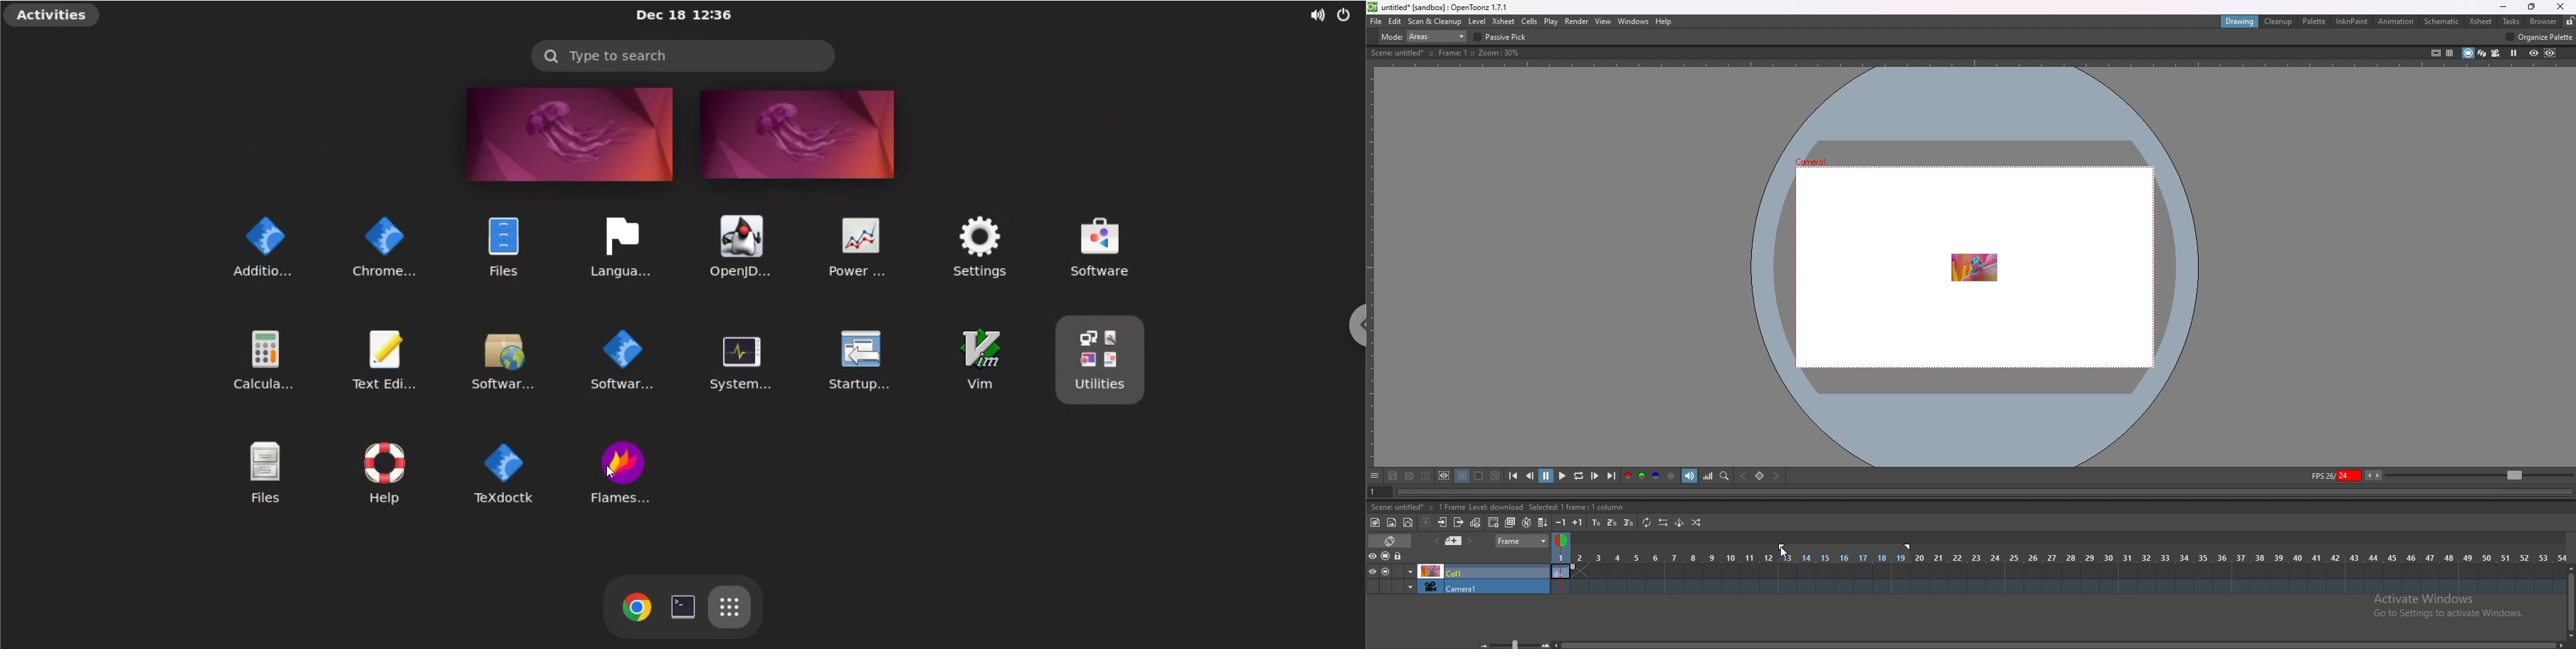 The height and width of the screenshot is (672, 2576). I want to click on animation, so click(2396, 22).